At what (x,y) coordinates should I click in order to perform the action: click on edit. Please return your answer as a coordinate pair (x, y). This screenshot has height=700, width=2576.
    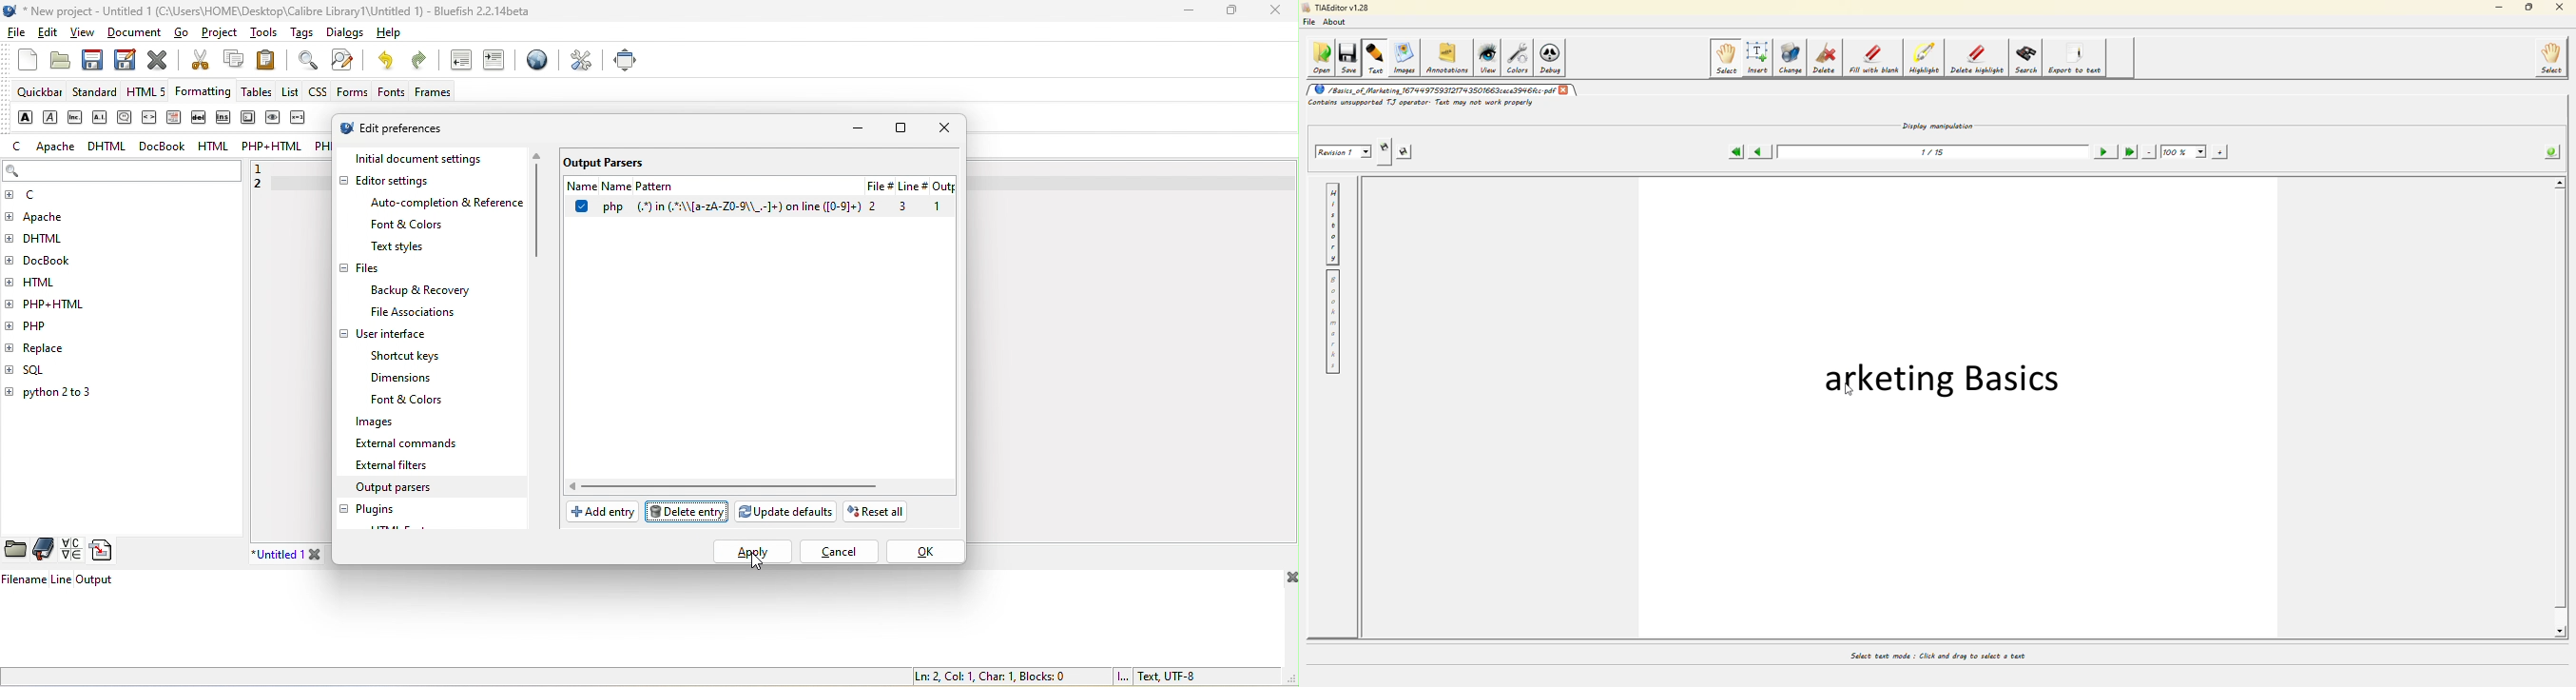
    Looking at the image, I should click on (47, 32).